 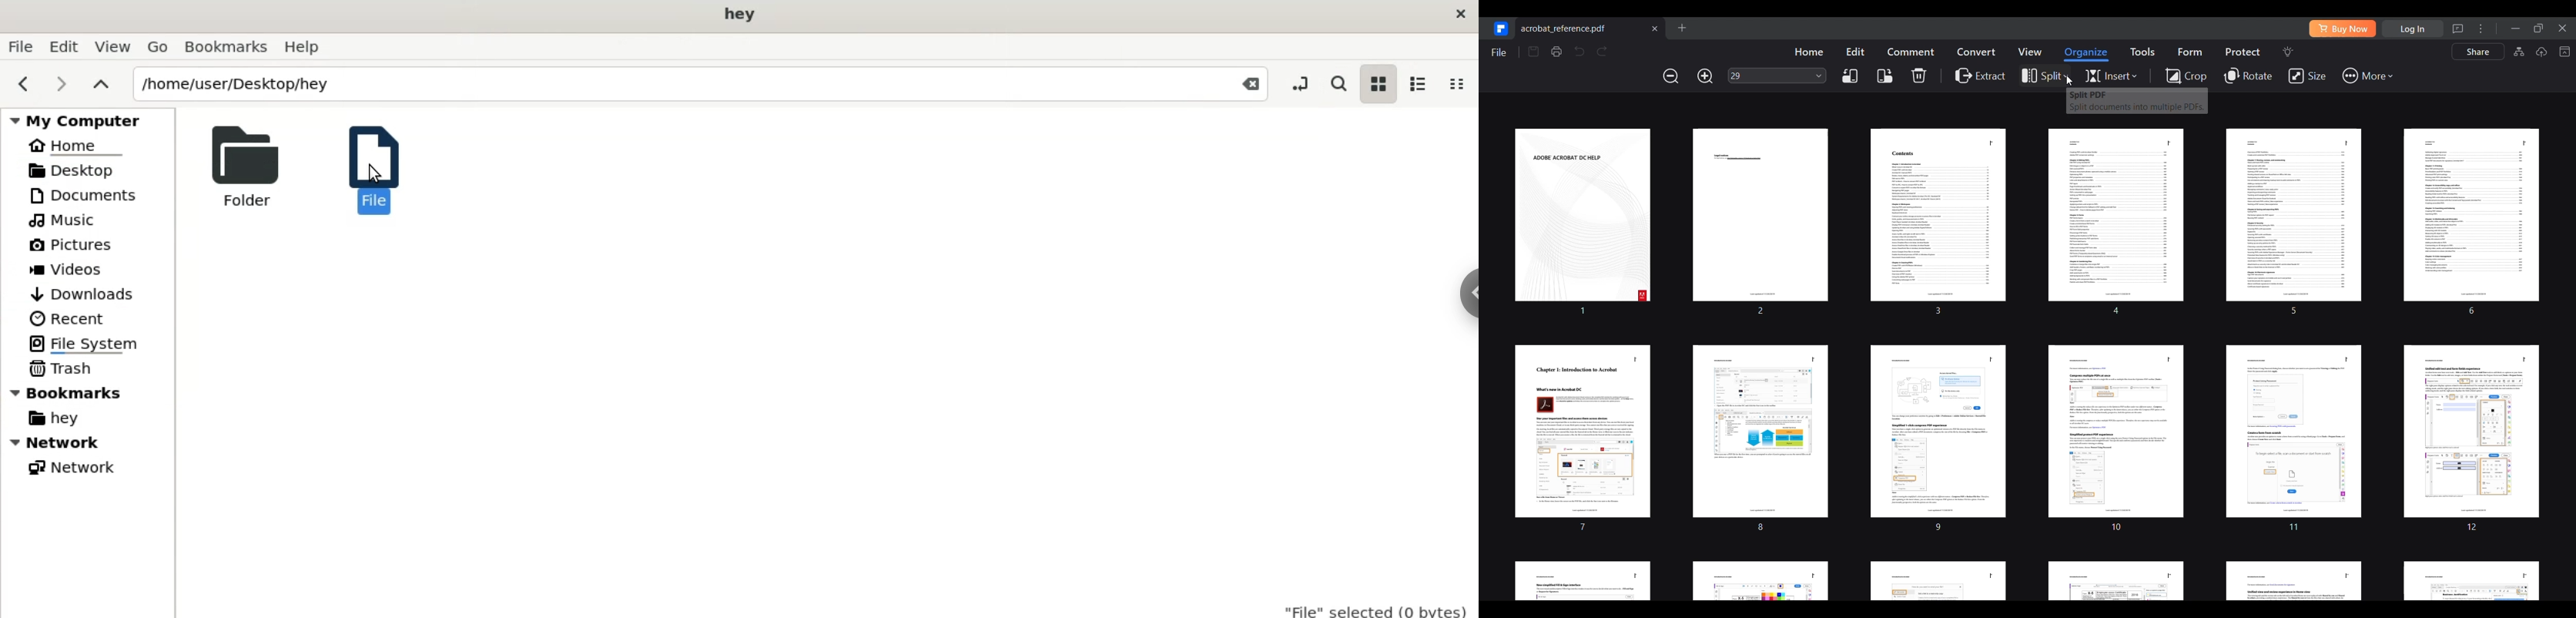 I want to click on Log in using mail, so click(x=2413, y=29).